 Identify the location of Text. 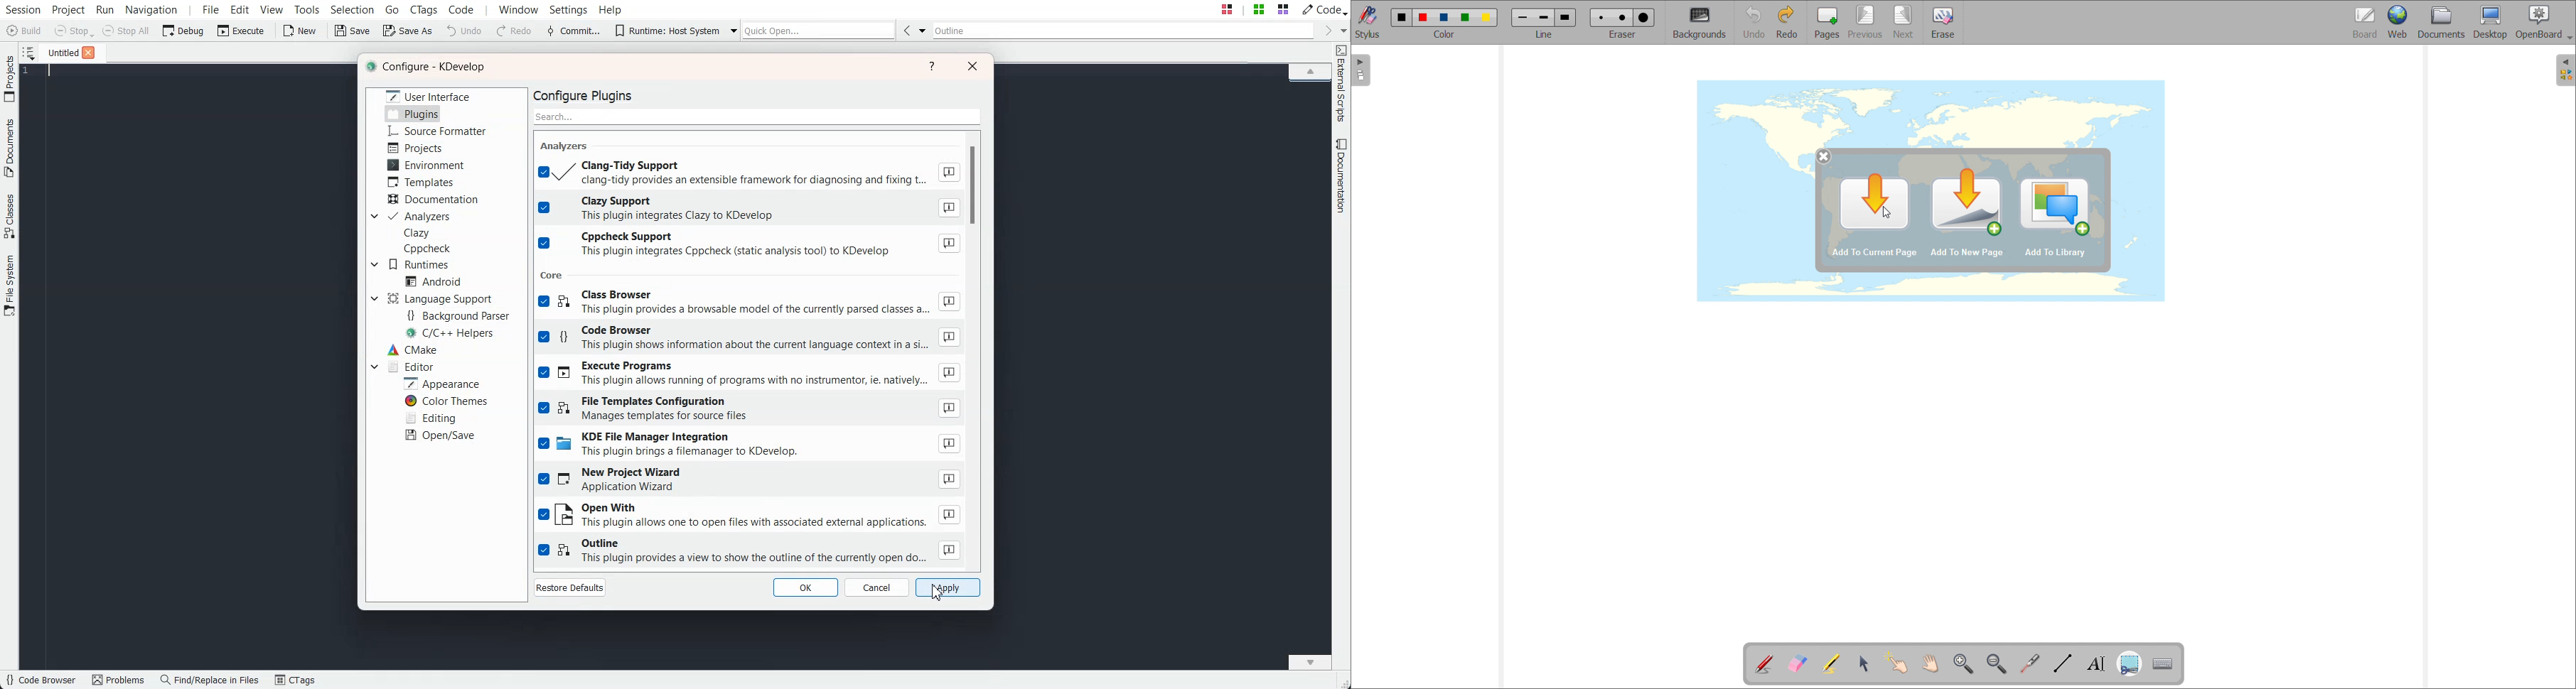
(553, 274).